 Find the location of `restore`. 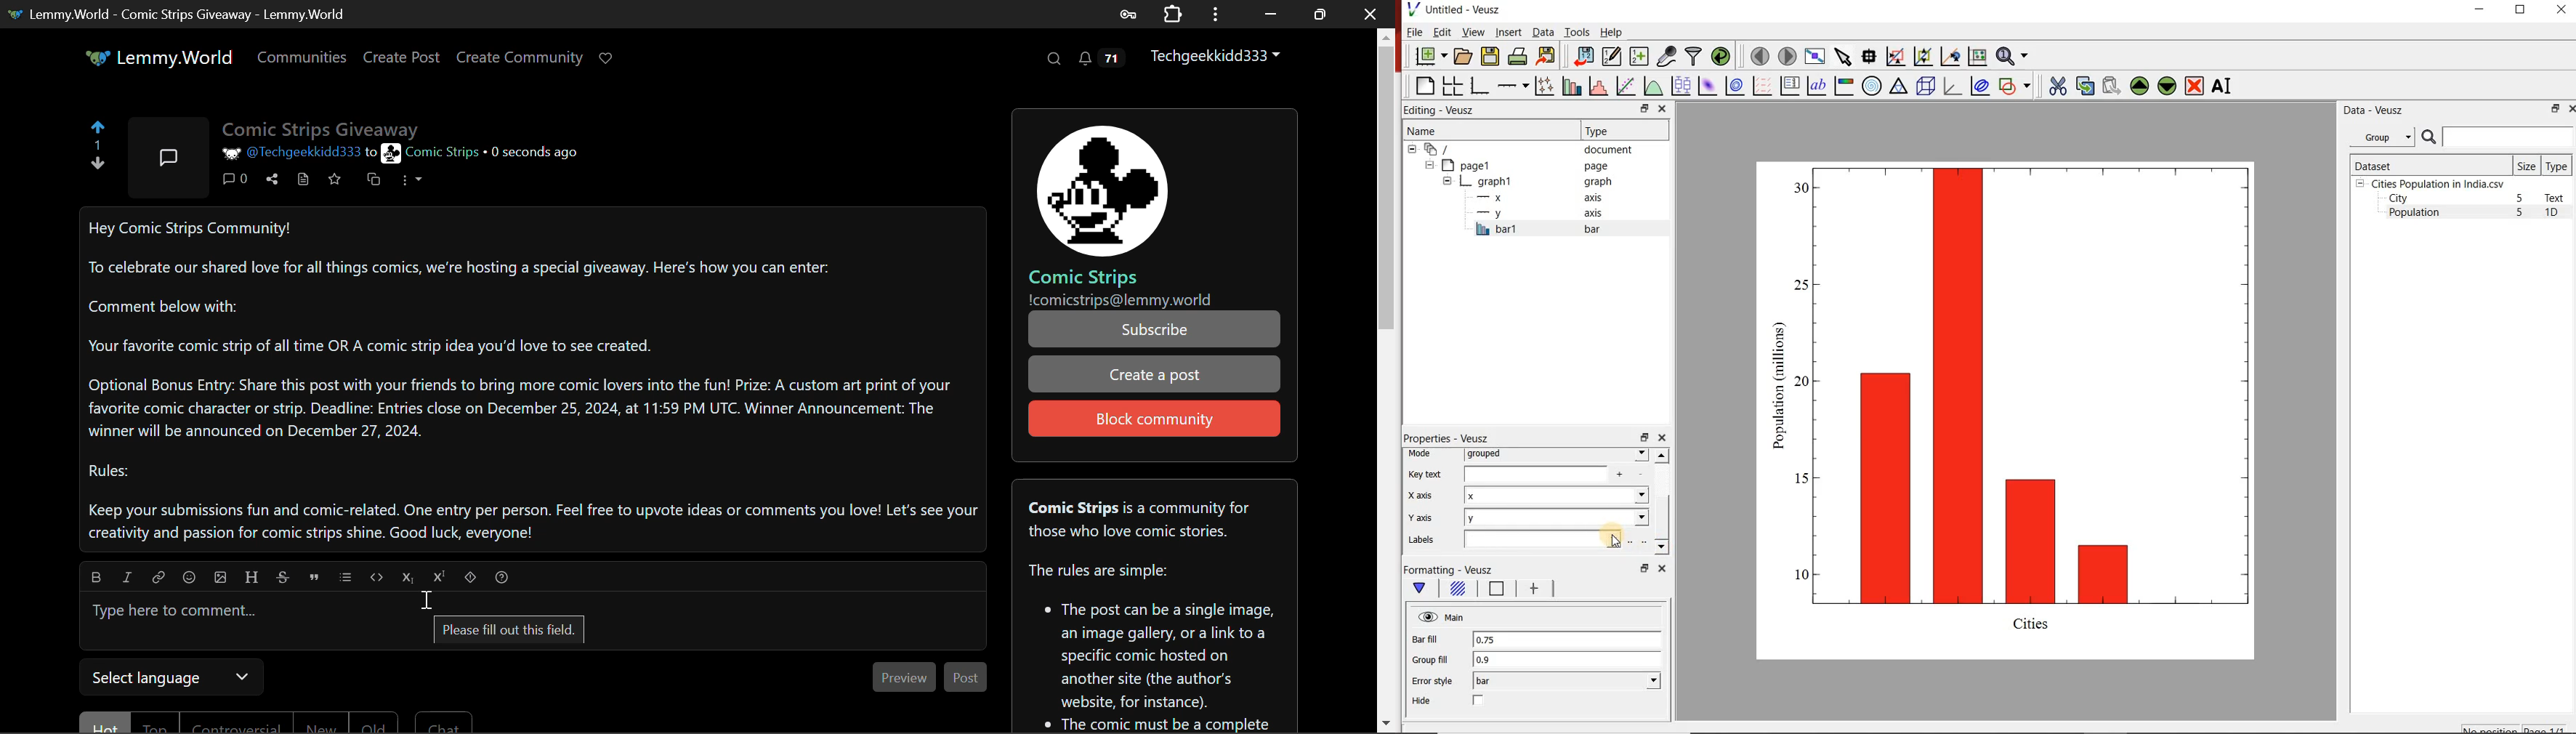

restore is located at coordinates (1643, 568).